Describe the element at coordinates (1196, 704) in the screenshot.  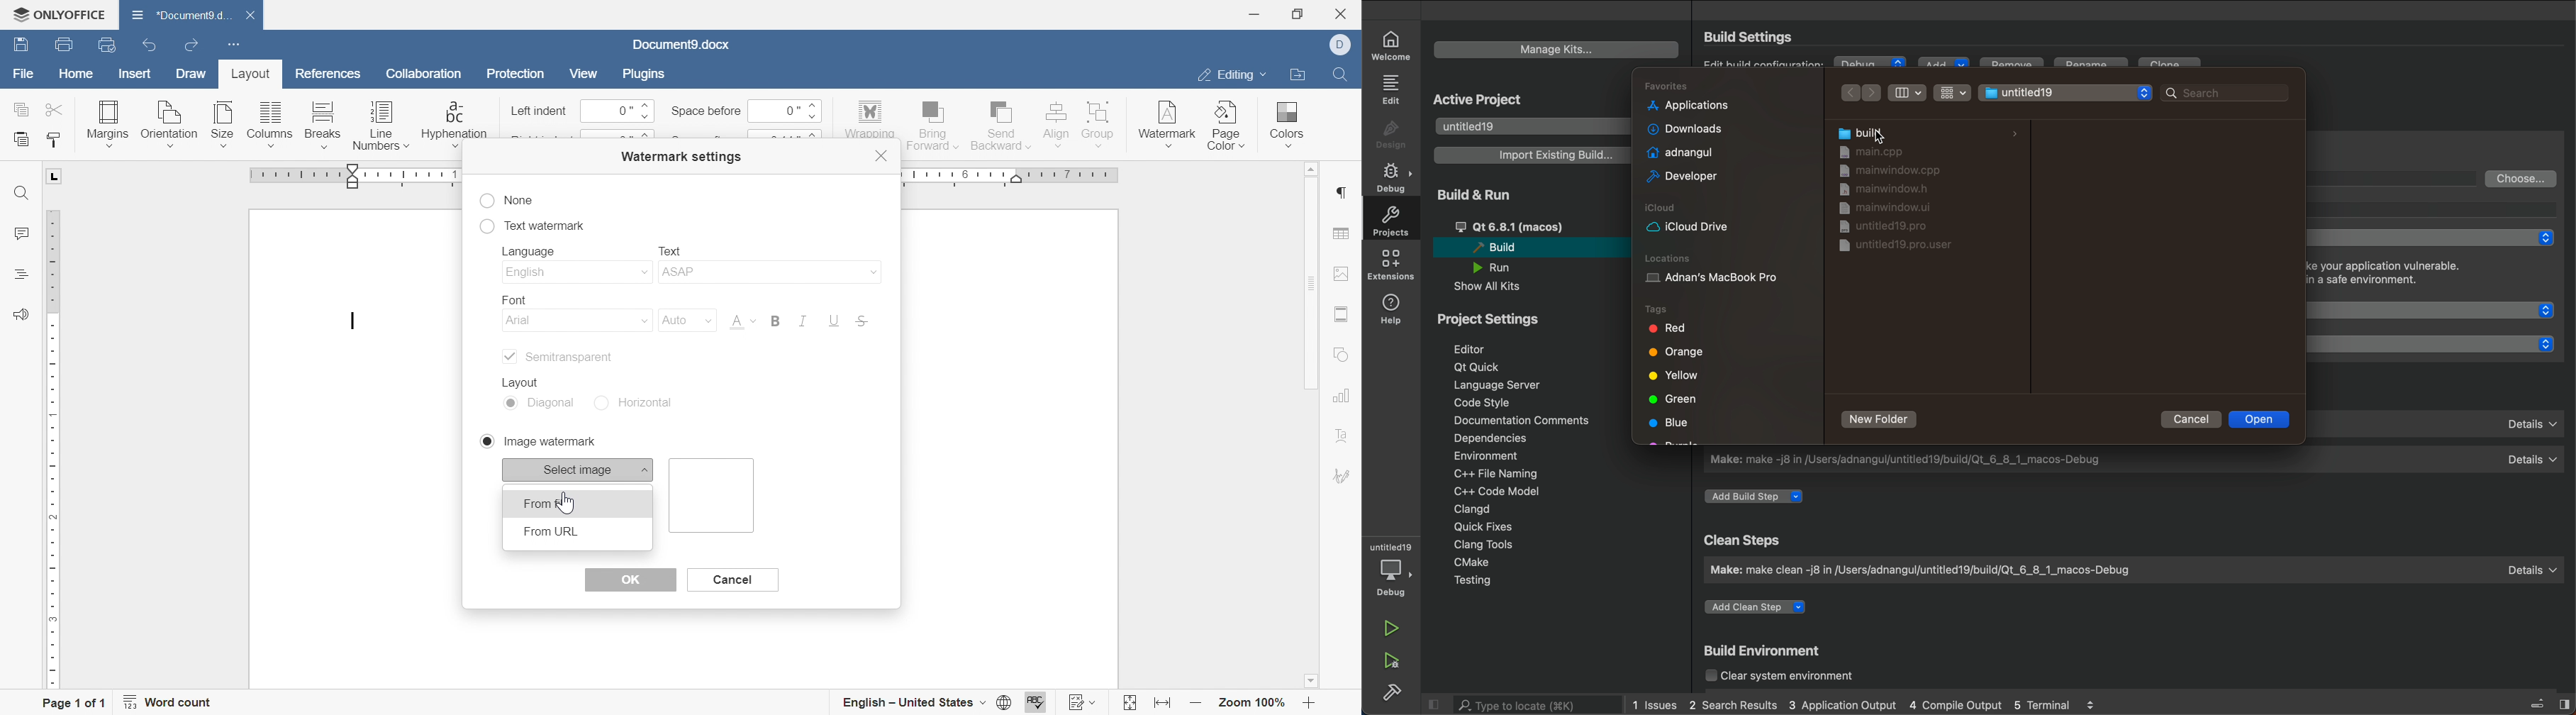
I see `zoom out` at that location.